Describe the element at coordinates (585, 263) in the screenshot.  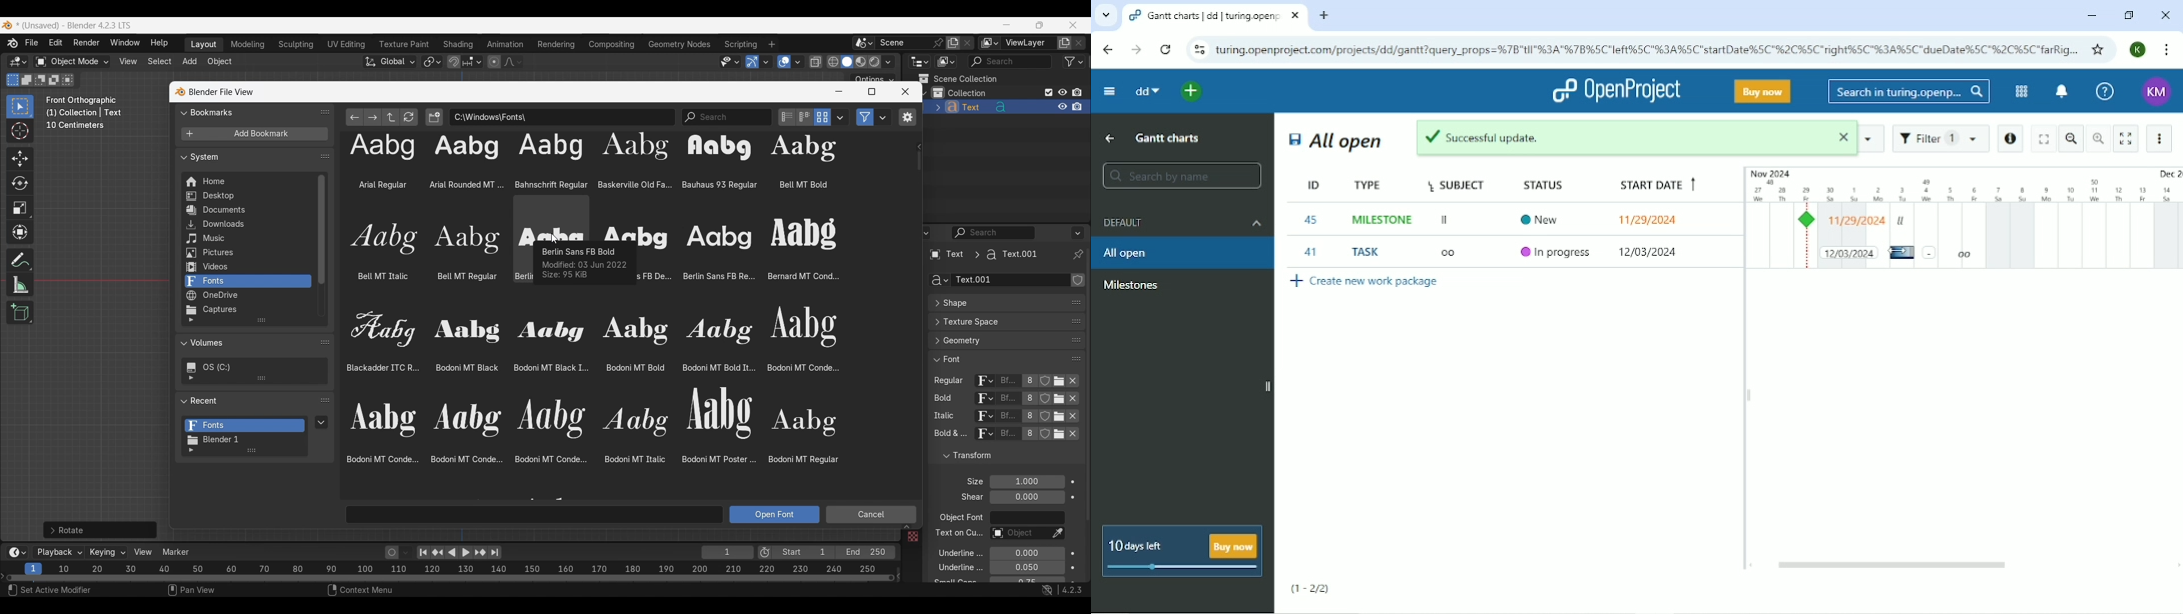
I see `Description of selected font` at that location.